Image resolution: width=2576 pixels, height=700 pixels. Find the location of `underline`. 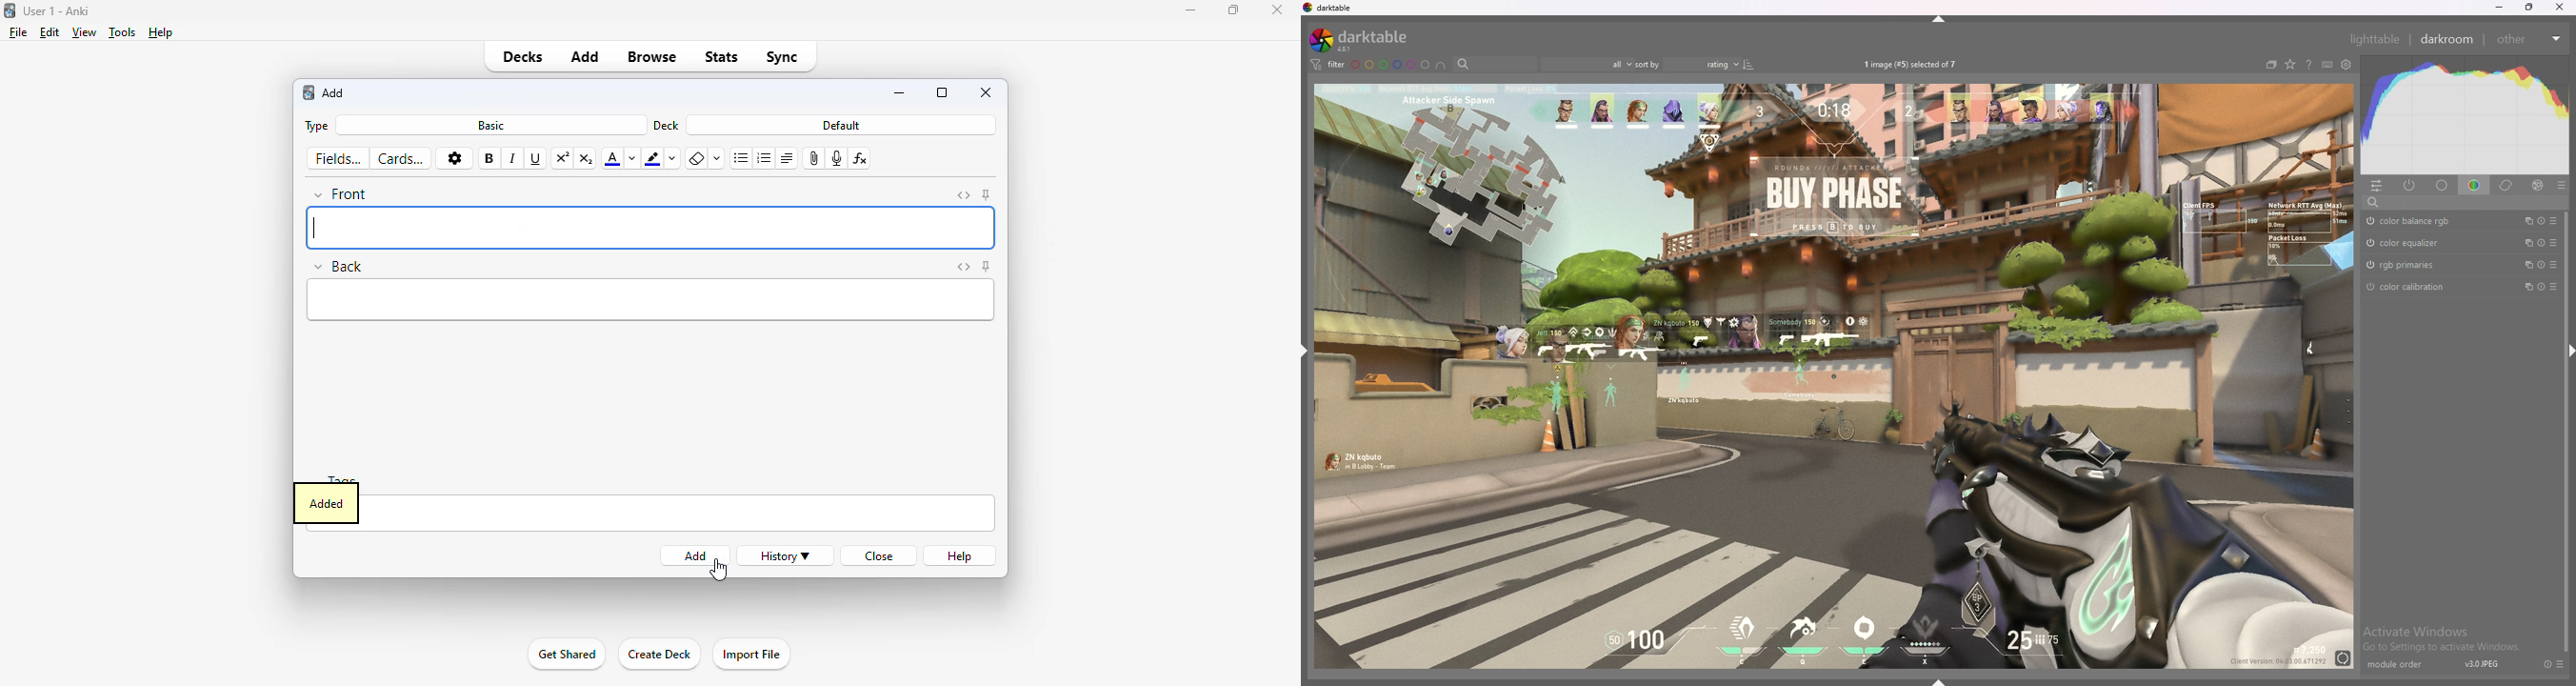

underline is located at coordinates (536, 159).